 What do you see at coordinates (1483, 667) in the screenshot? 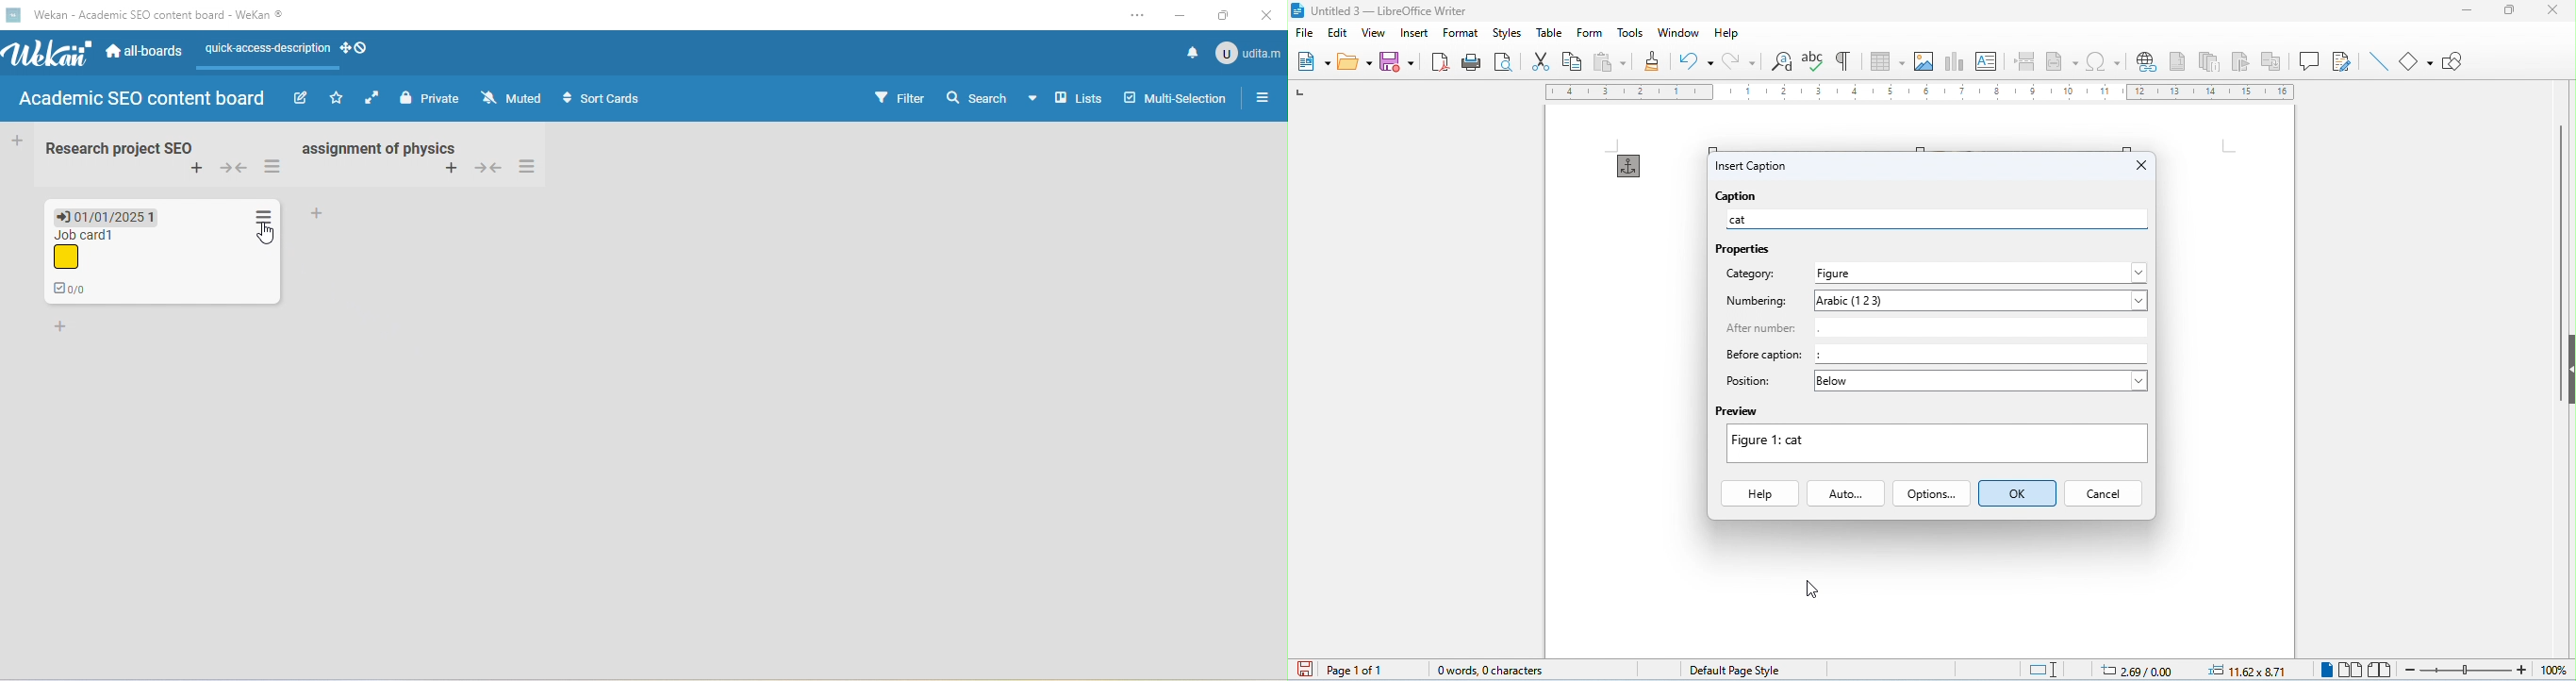
I see `word count` at bounding box center [1483, 667].